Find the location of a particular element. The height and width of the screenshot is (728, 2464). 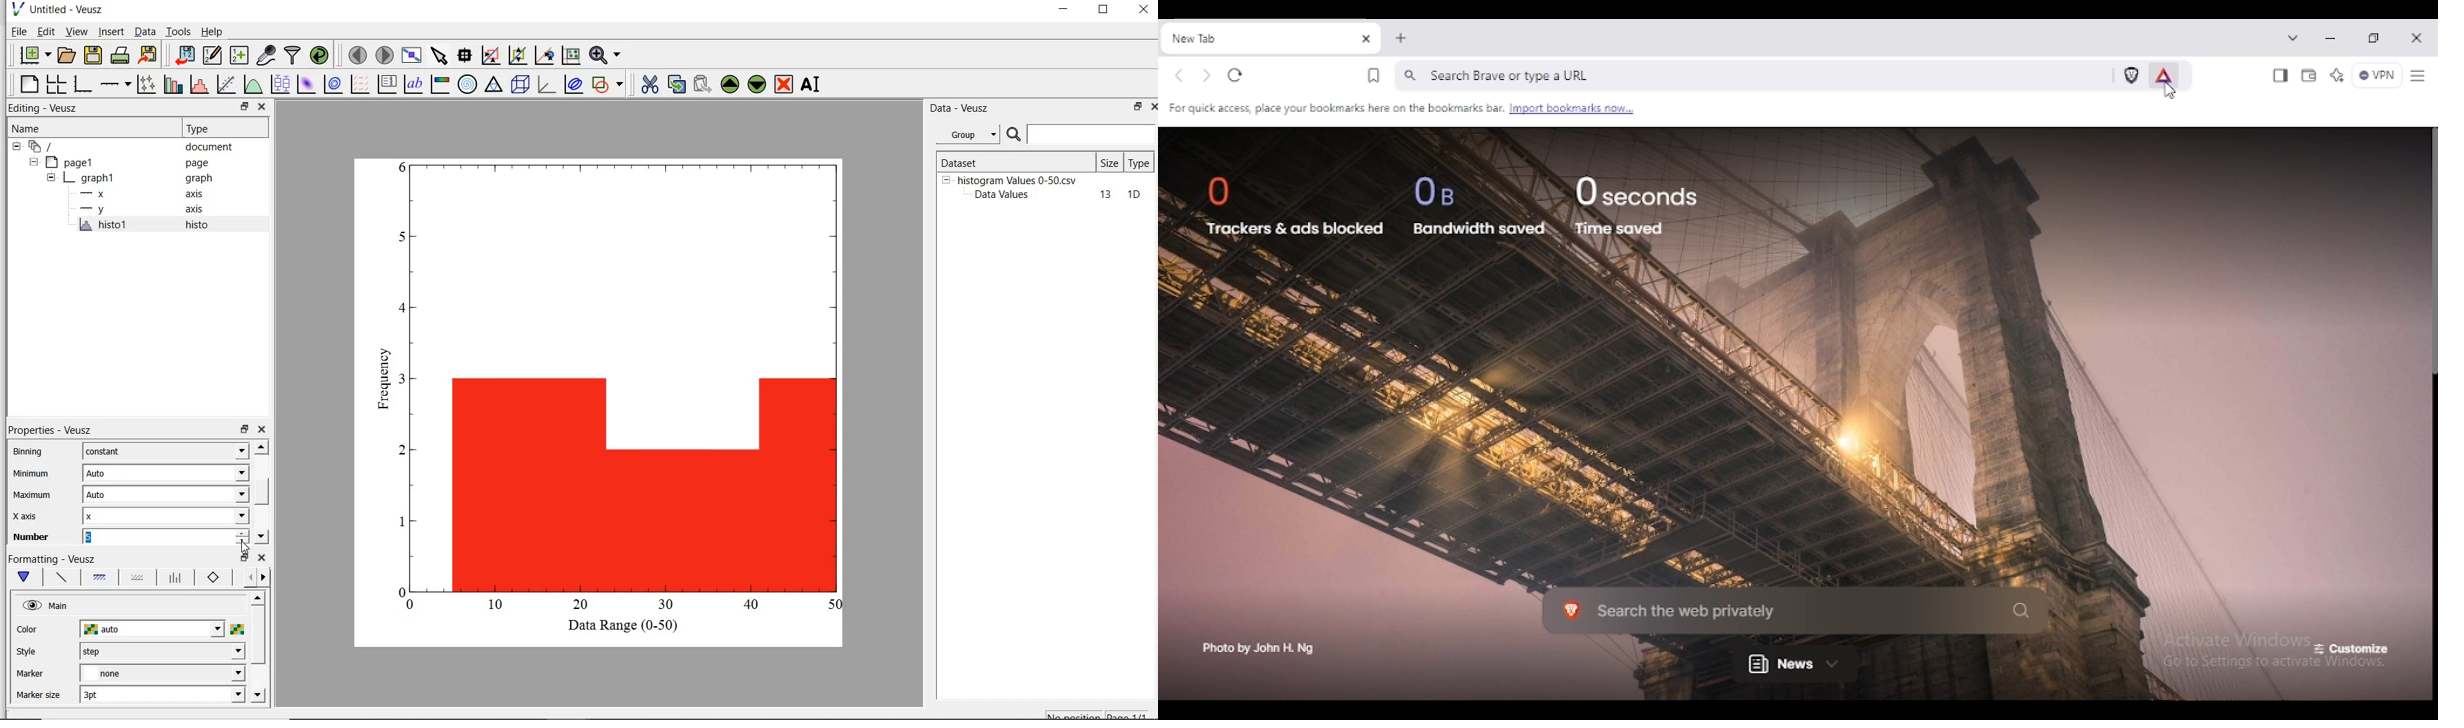

plot boxplots is located at coordinates (280, 83).